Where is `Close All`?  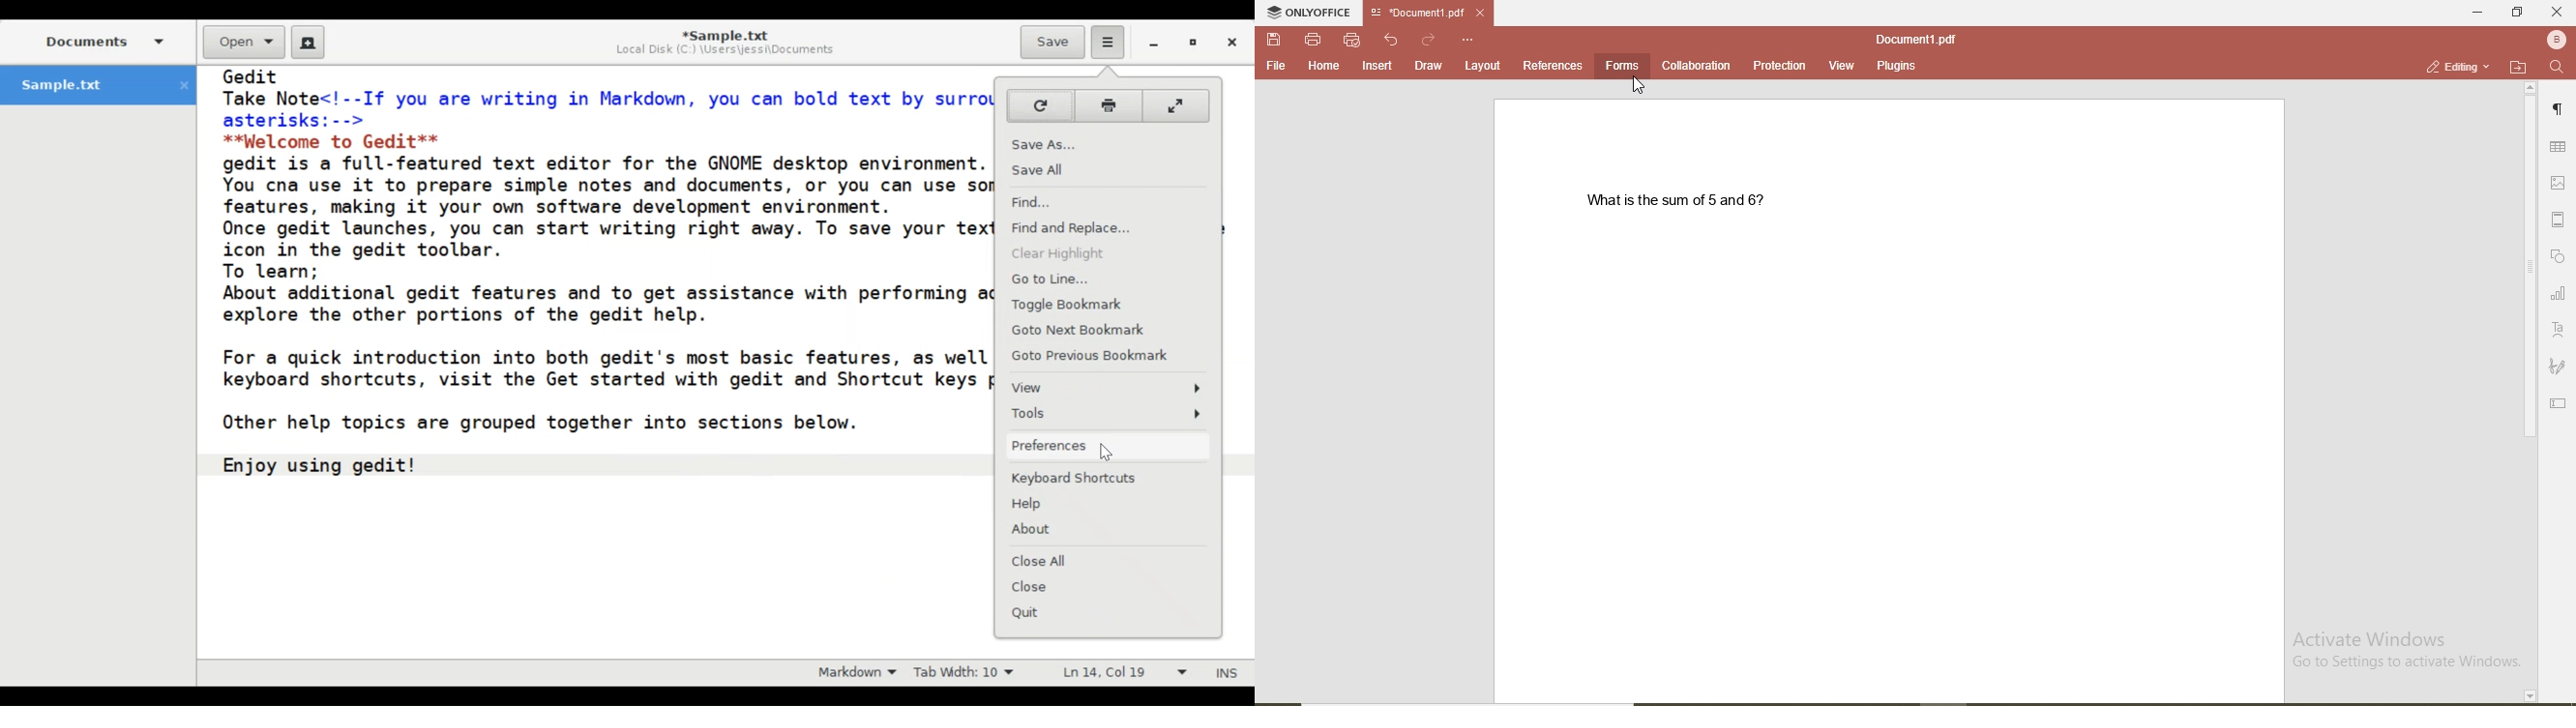
Close All is located at coordinates (1108, 561).